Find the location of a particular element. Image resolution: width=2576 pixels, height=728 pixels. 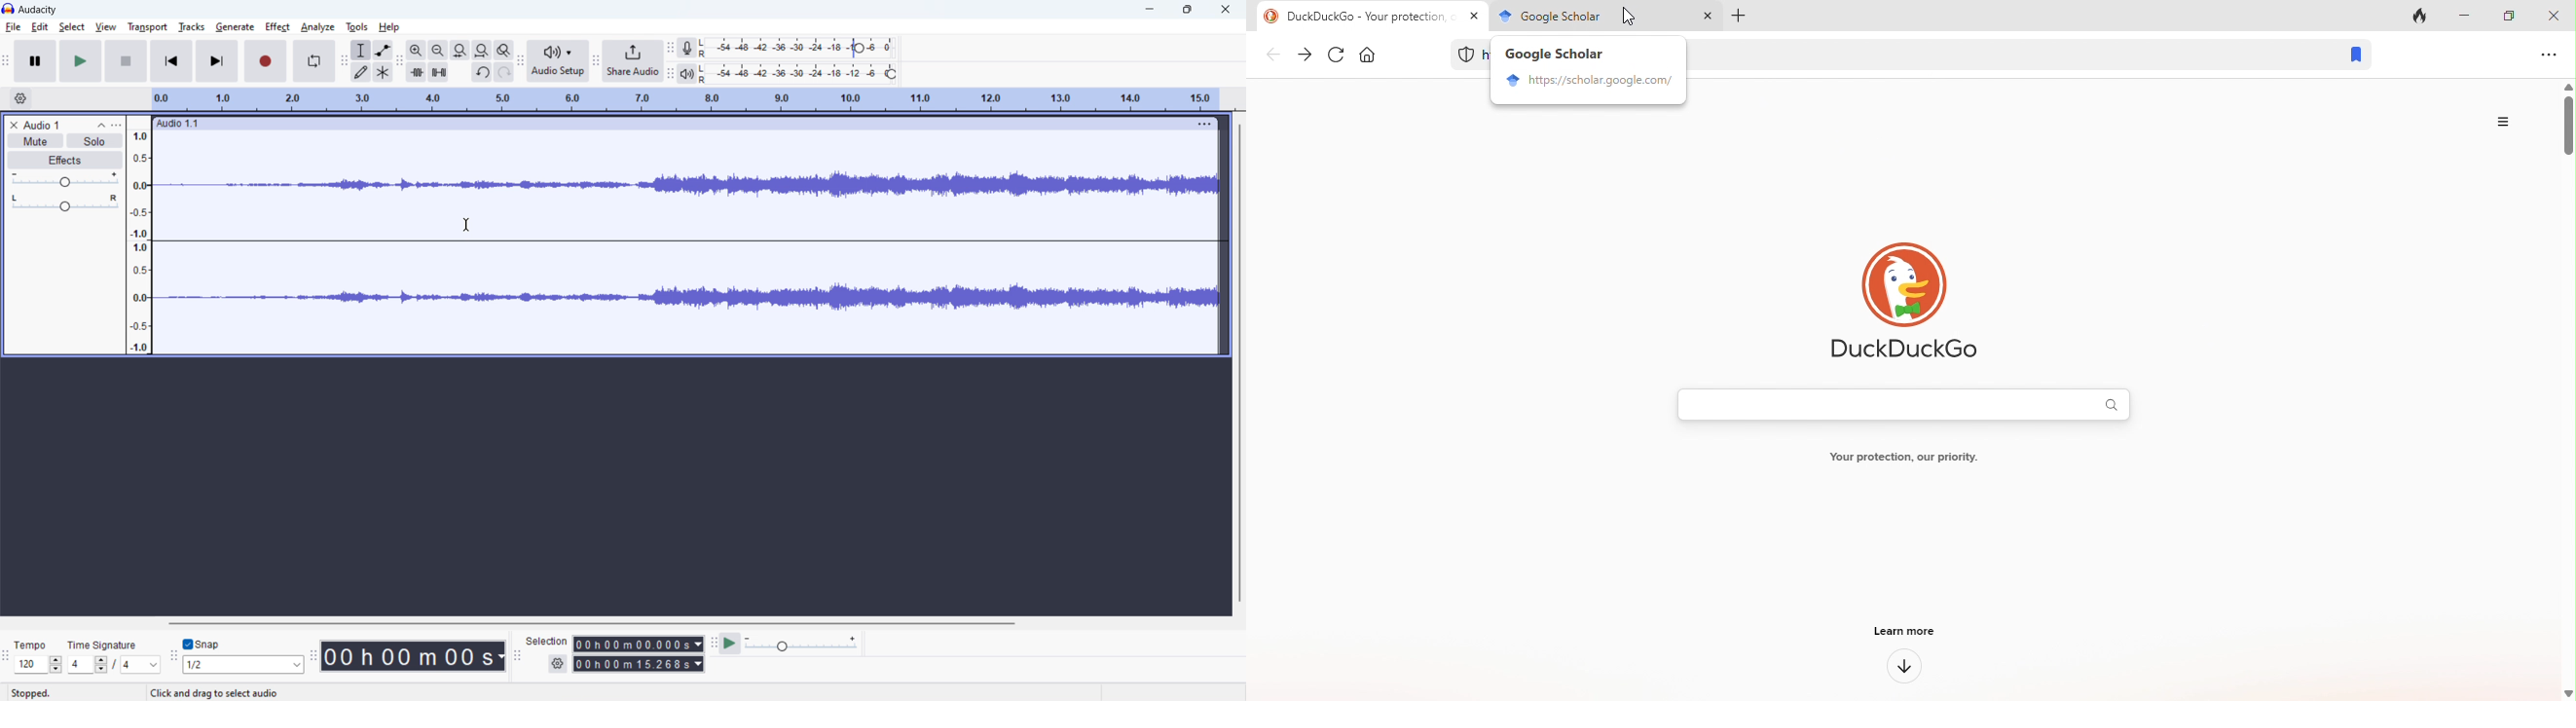

zoom out is located at coordinates (437, 50).